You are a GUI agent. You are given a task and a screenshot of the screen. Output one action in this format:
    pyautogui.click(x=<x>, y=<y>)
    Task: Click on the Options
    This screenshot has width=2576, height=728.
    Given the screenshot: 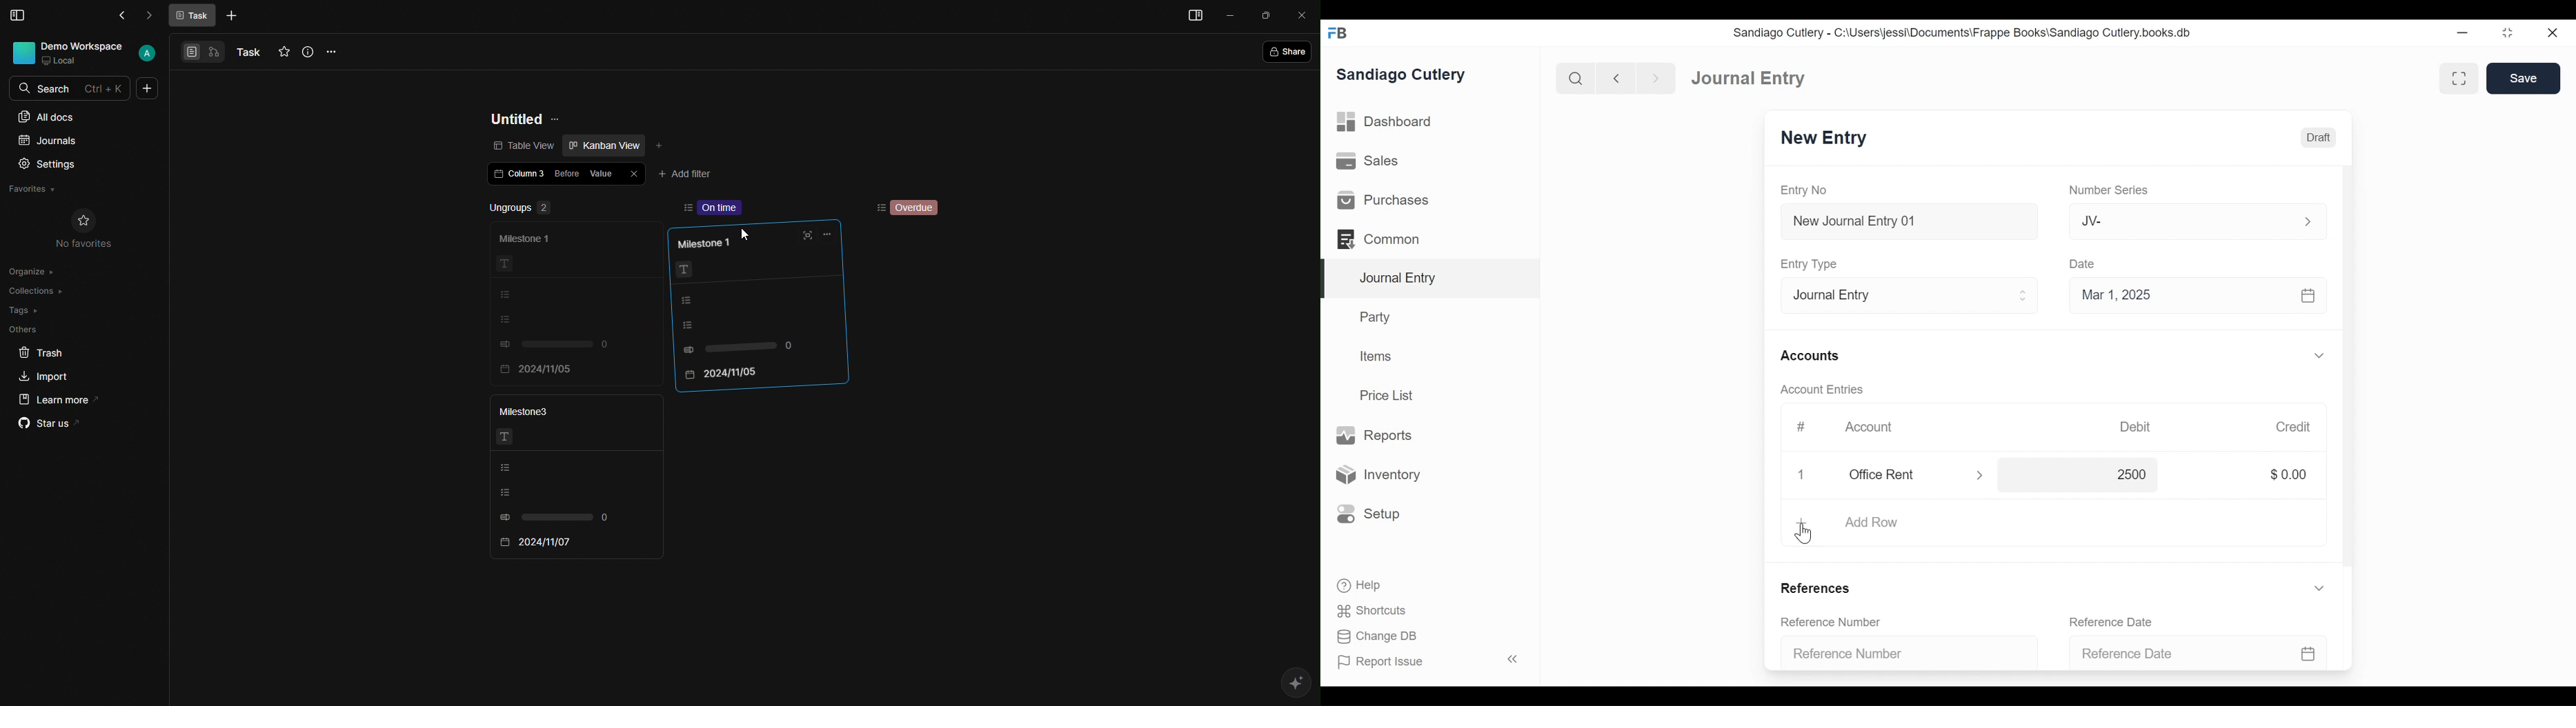 What is the action you would take?
    pyautogui.click(x=333, y=51)
    